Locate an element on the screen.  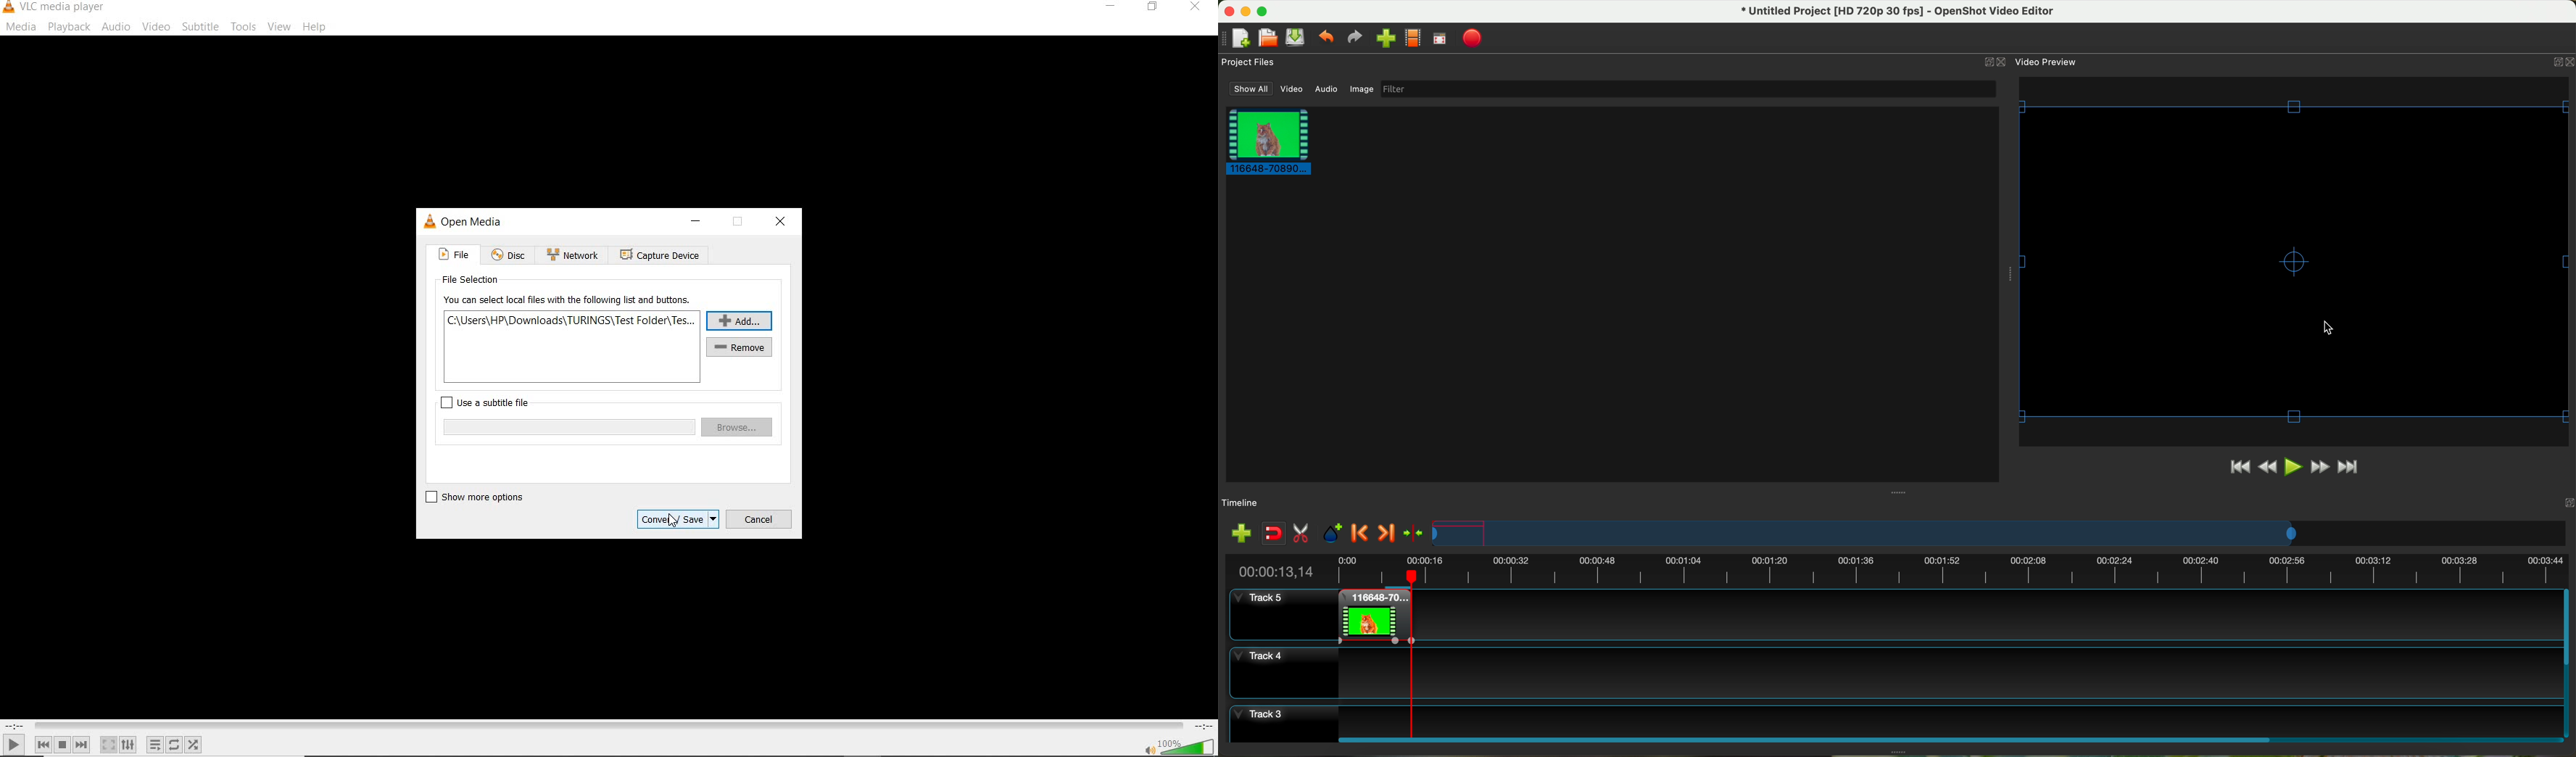
file selection is located at coordinates (468, 281).